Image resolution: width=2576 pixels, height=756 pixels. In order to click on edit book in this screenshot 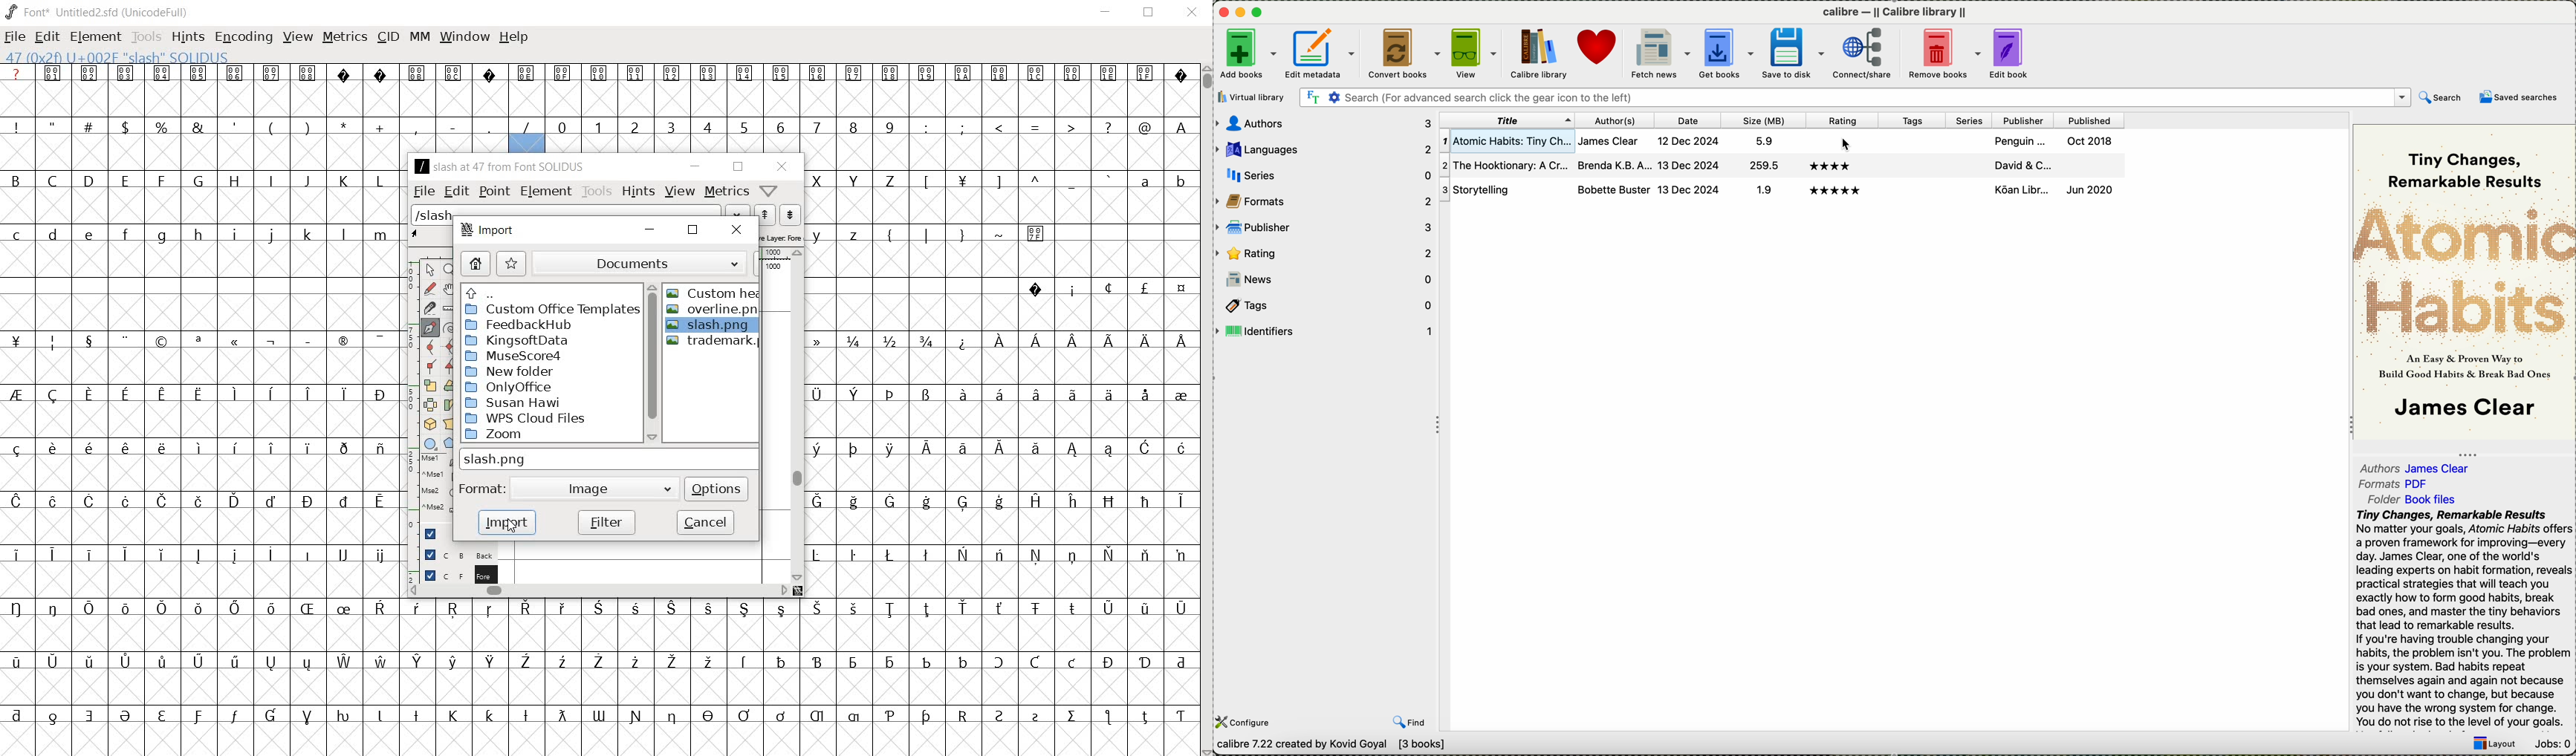, I will do `click(2012, 53)`.